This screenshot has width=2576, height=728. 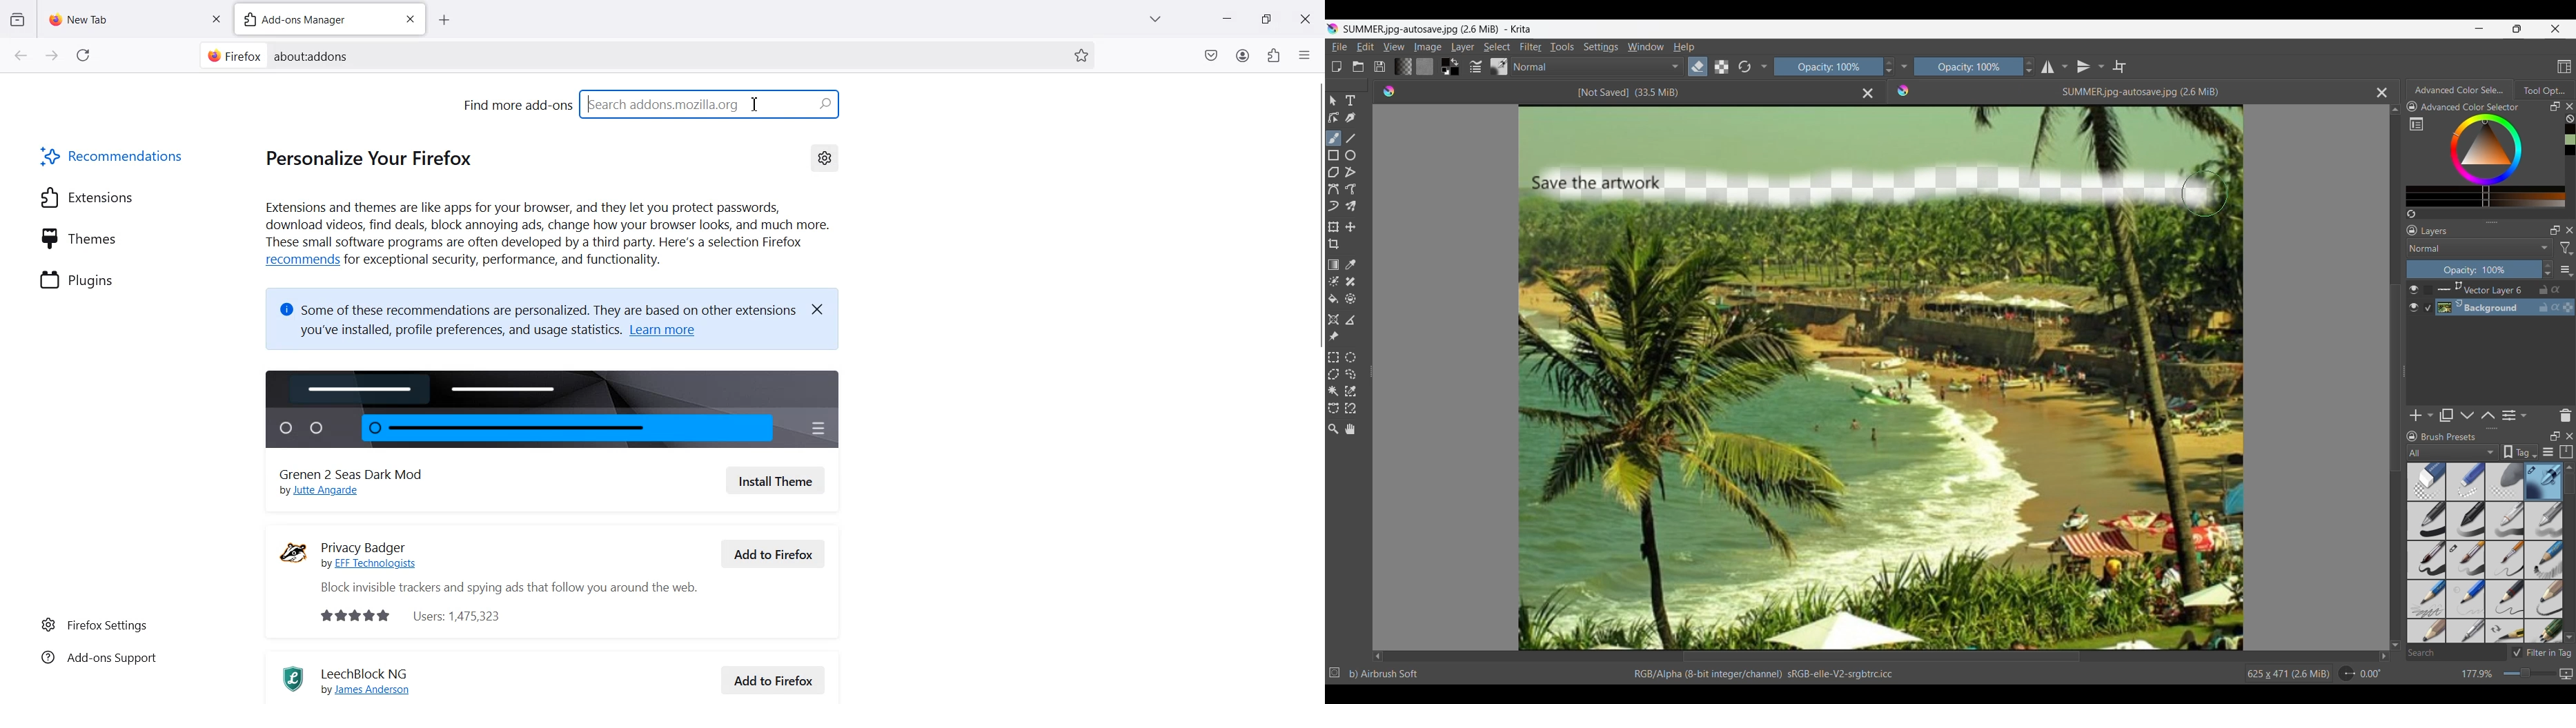 What do you see at coordinates (2569, 553) in the screenshot?
I see `Vertical slide bar for Brush presets panel` at bounding box center [2569, 553].